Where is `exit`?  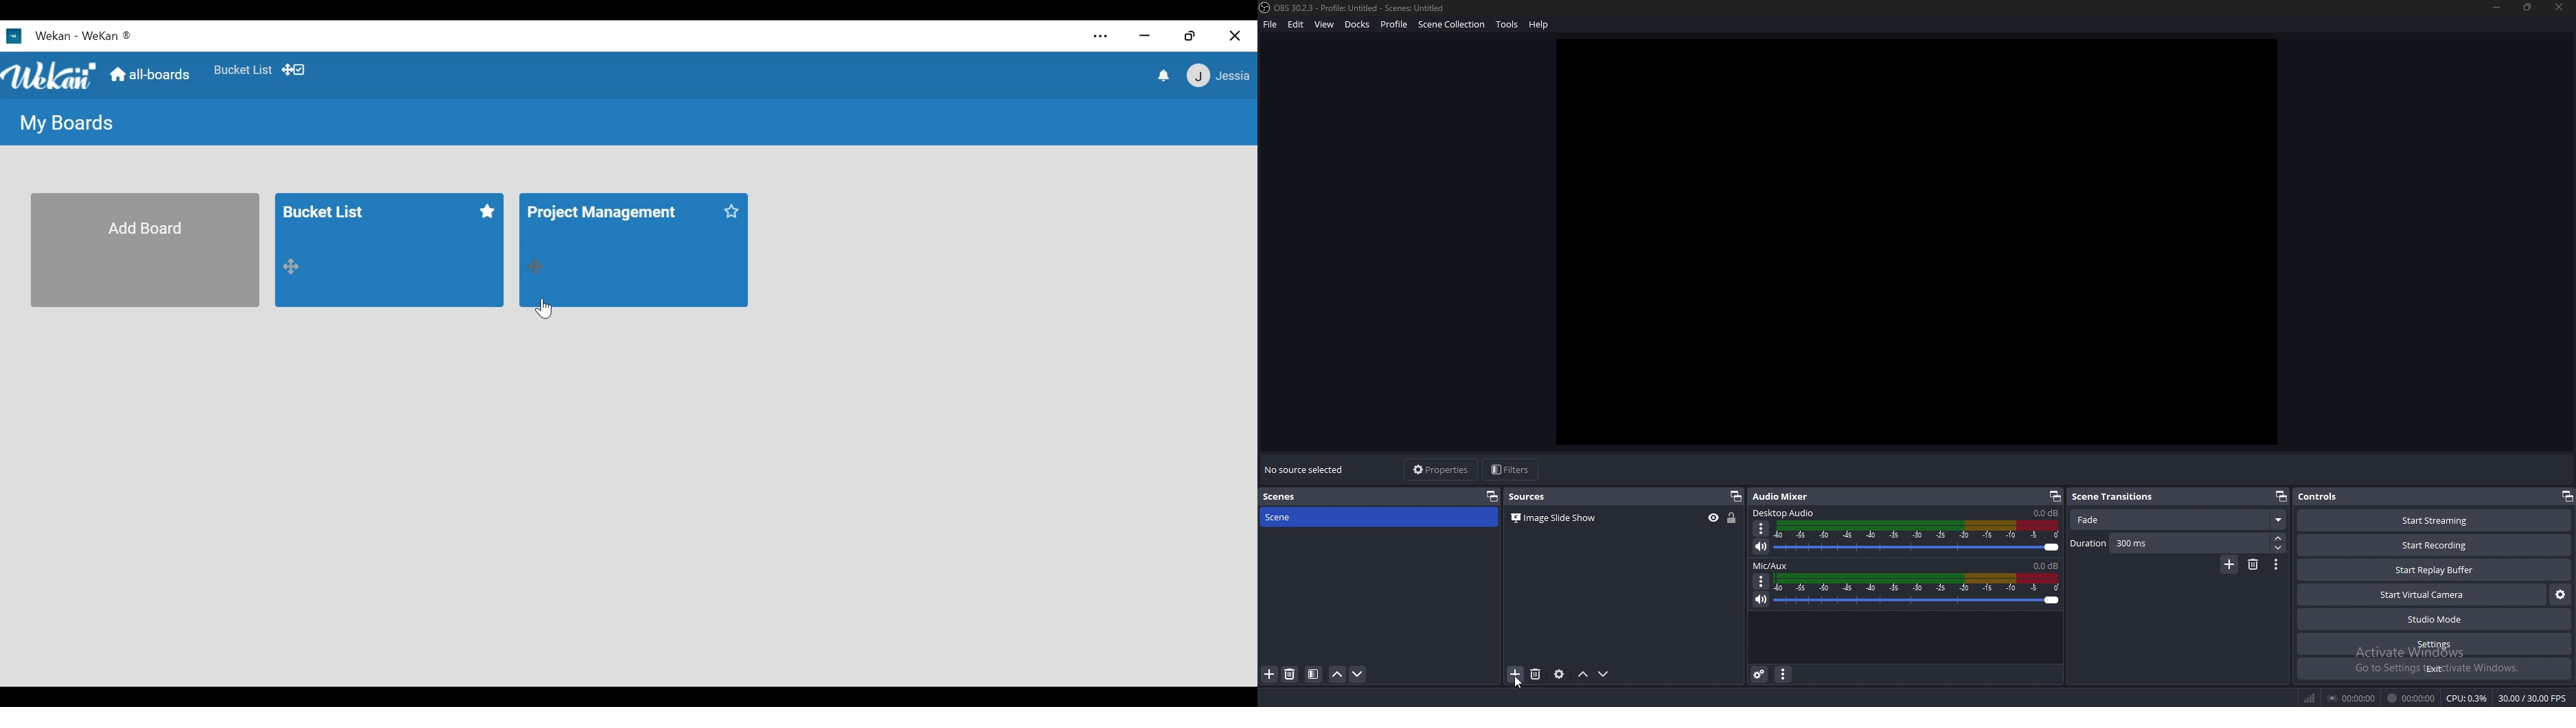
exit is located at coordinates (2433, 669).